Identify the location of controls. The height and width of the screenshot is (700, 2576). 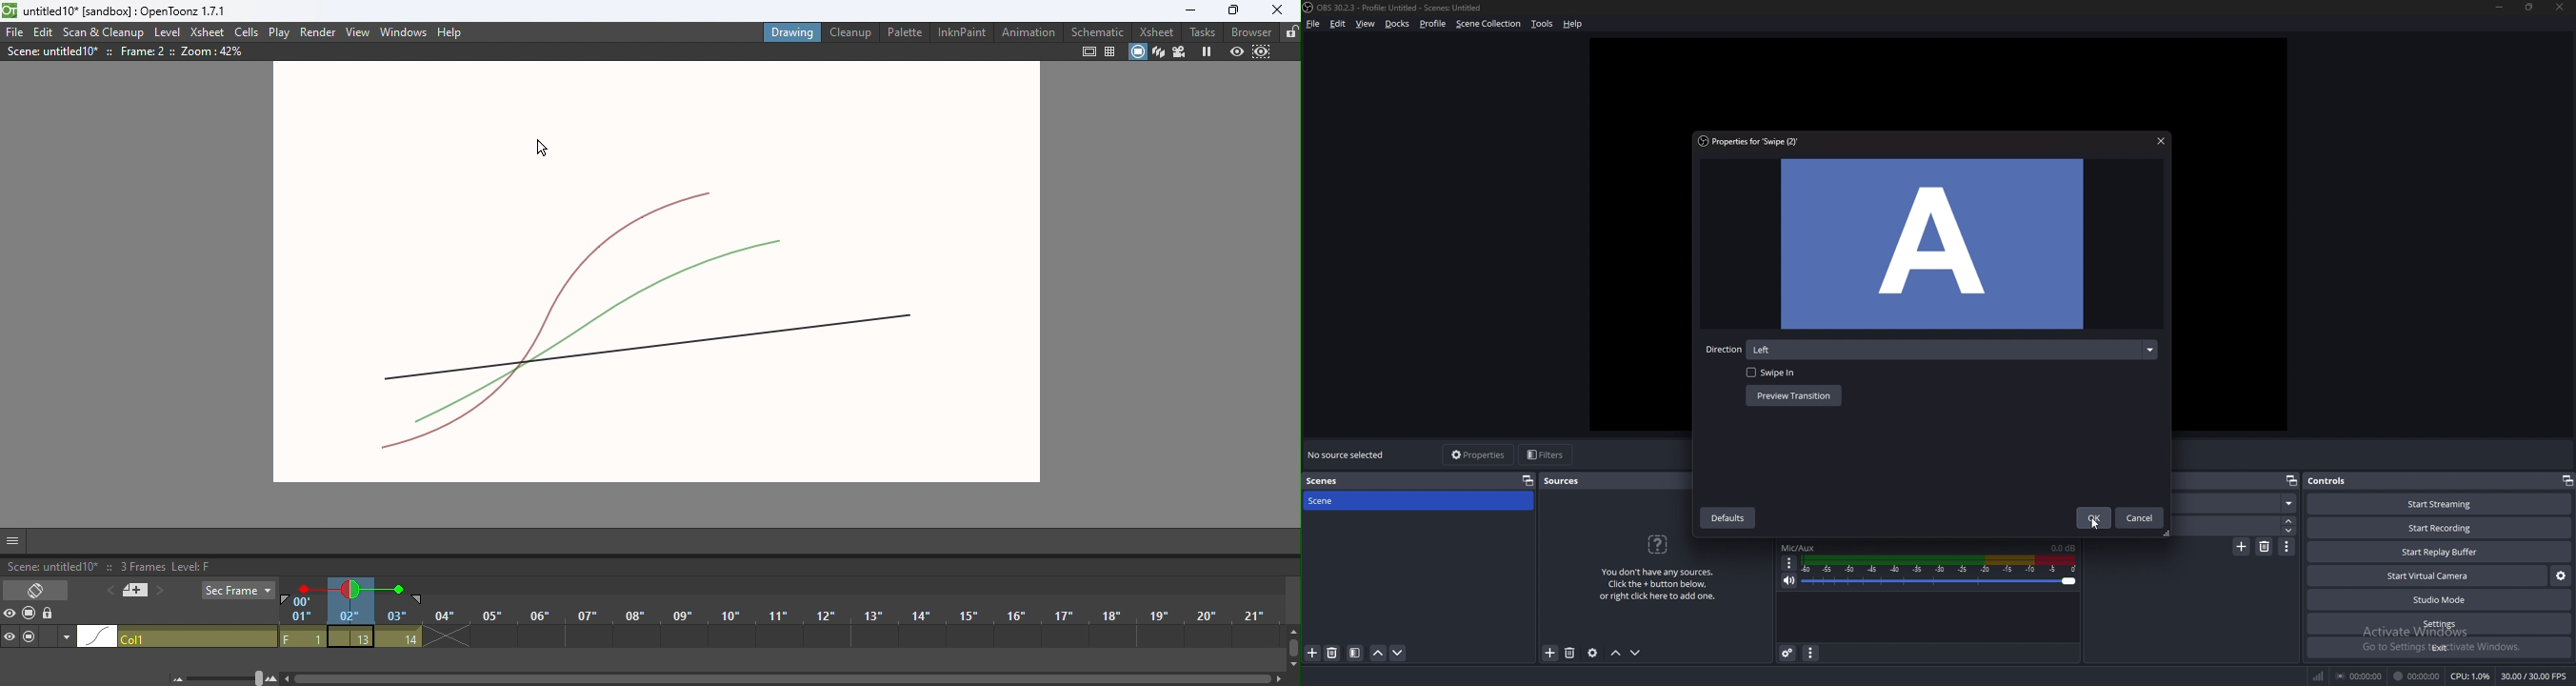
(2338, 481).